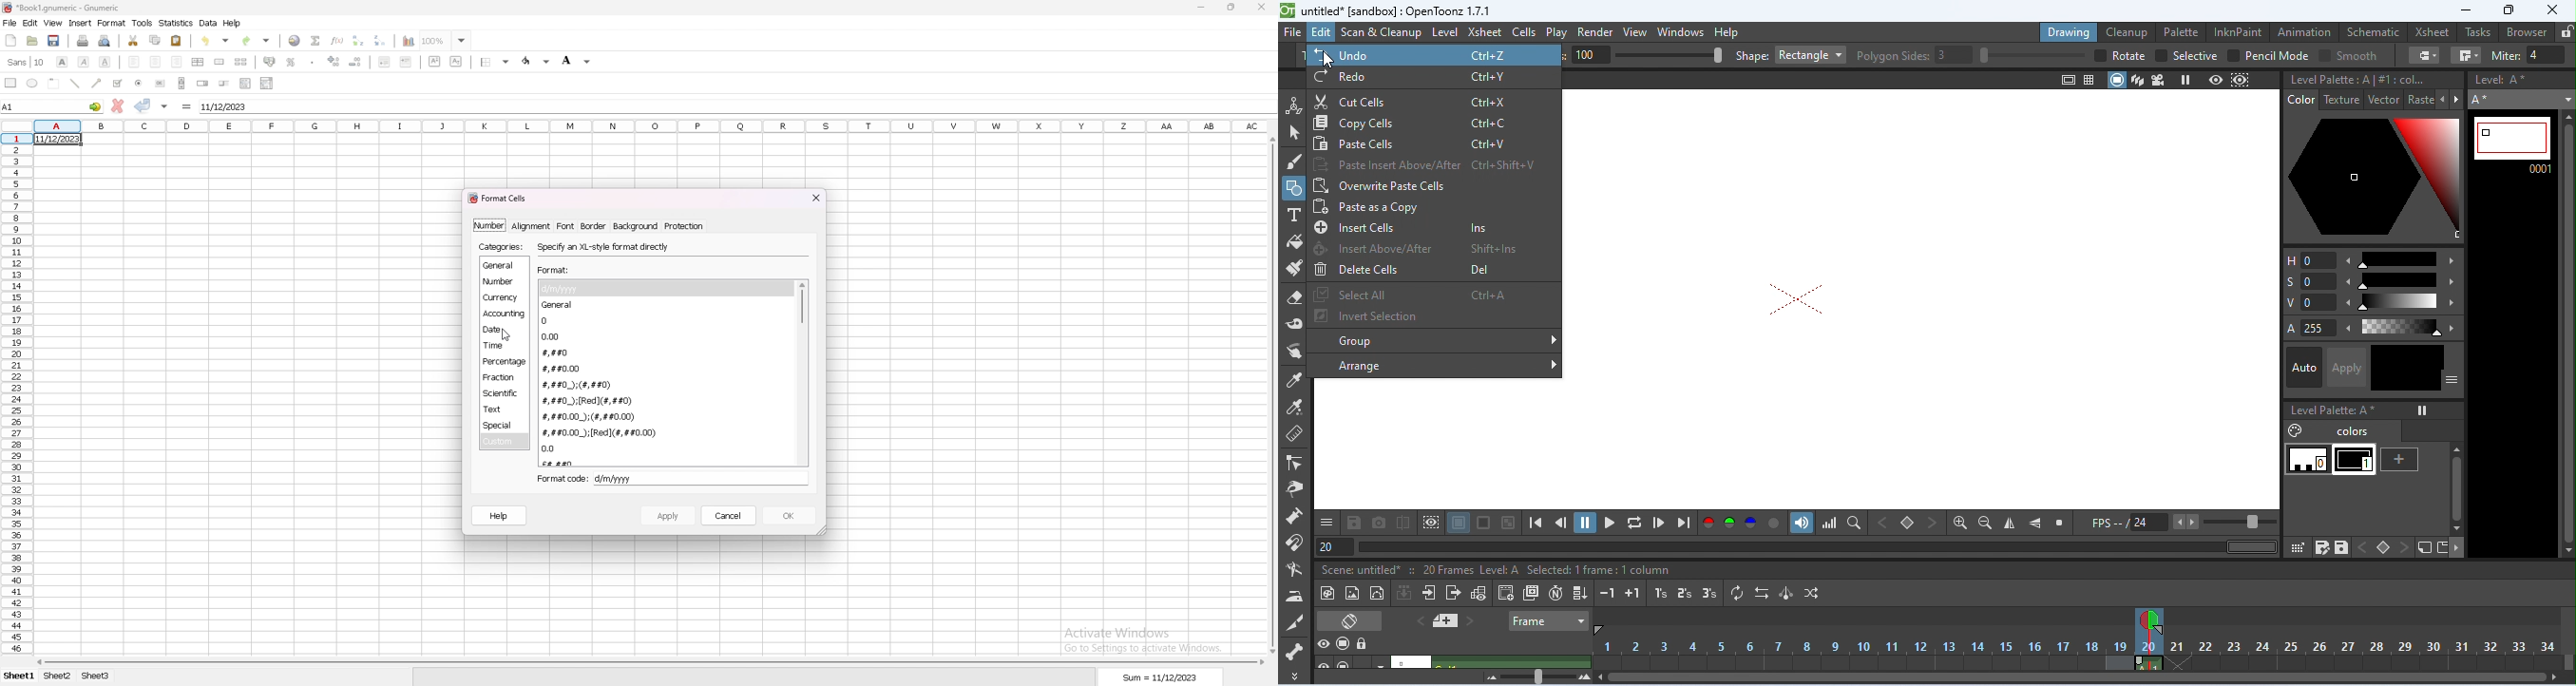 The height and width of the screenshot is (700, 2576). I want to click on d/m/yyyy, so click(617, 478).